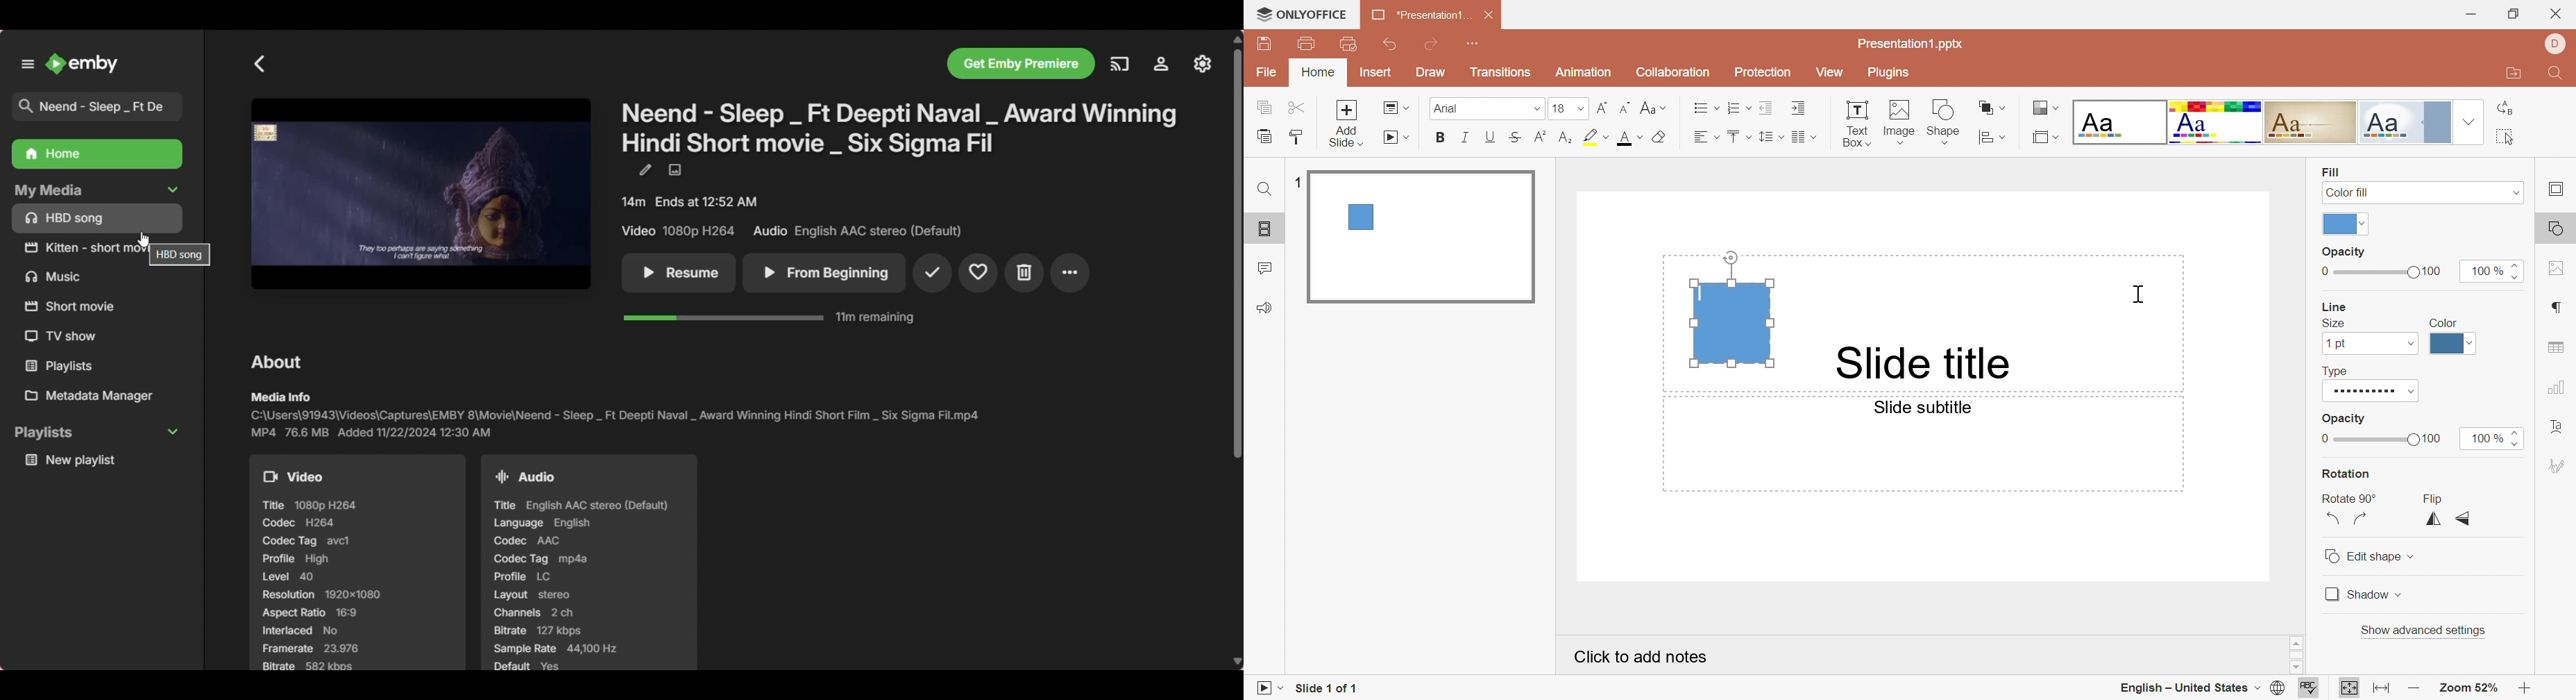  What do you see at coordinates (1504, 74) in the screenshot?
I see `Transitions` at bounding box center [1504, 74].